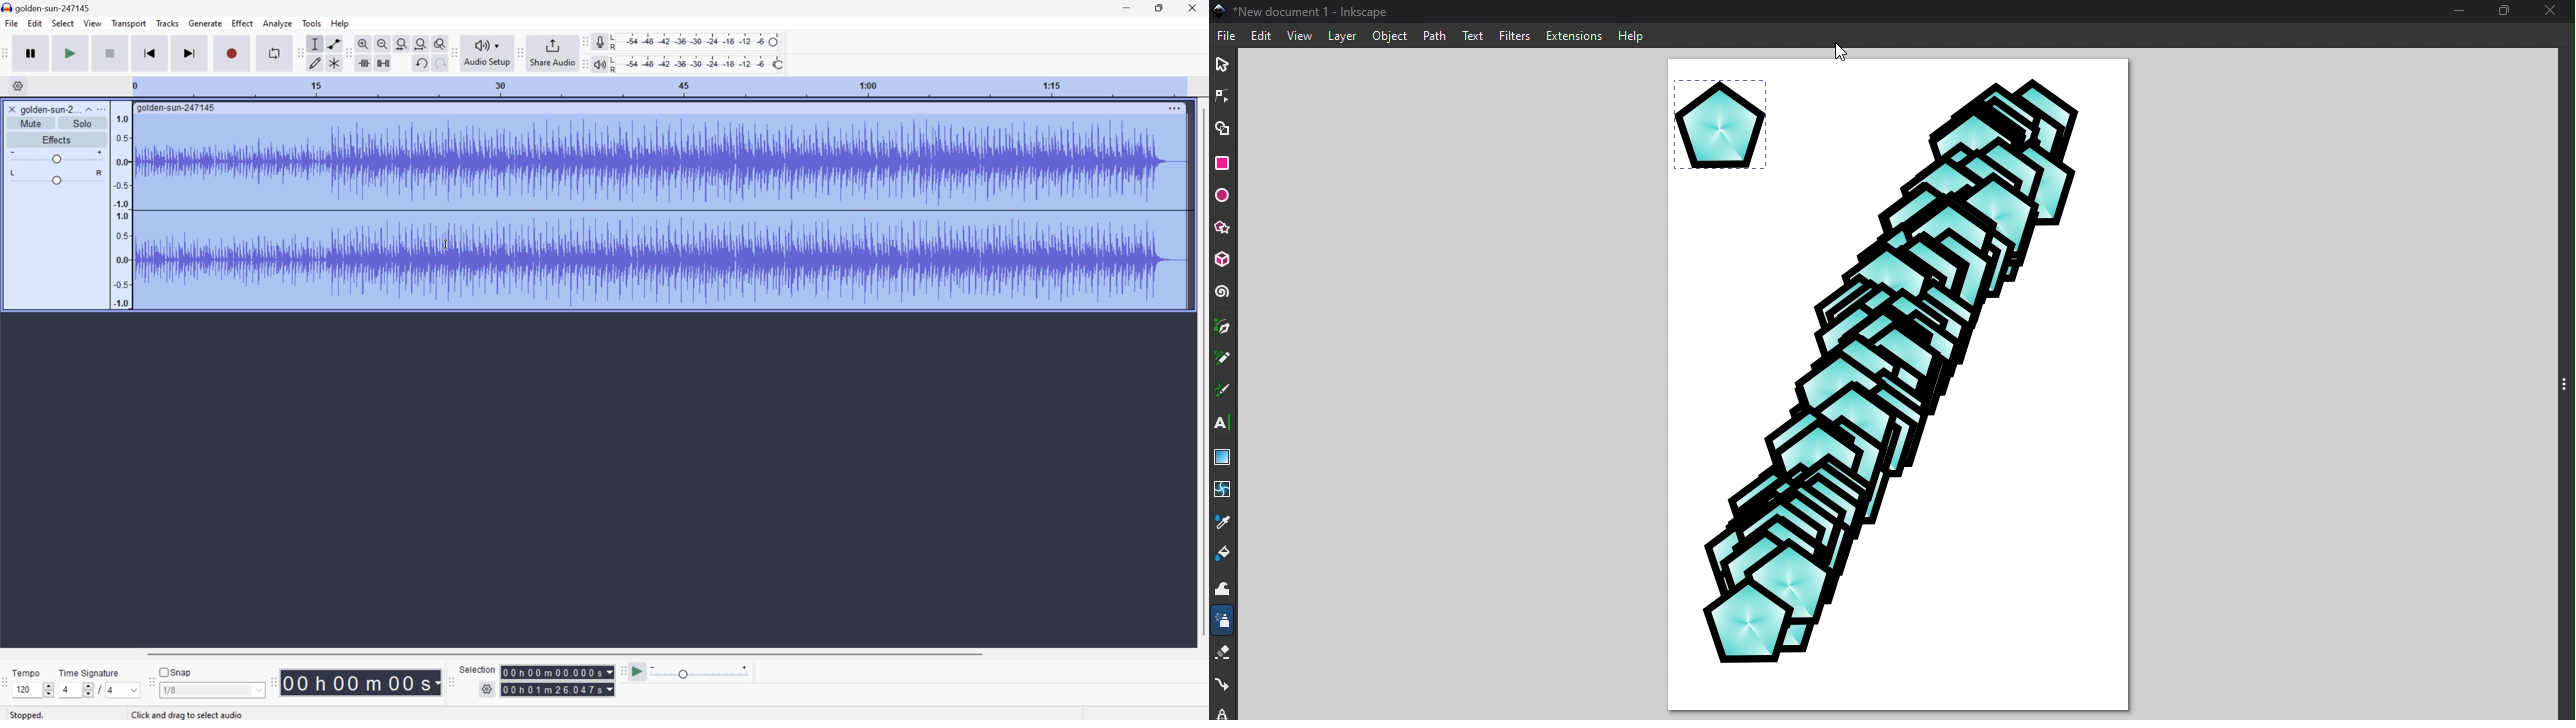 The width and height of the screenshot is (2576, 728). I want to click on Slider, so click(56, 155).